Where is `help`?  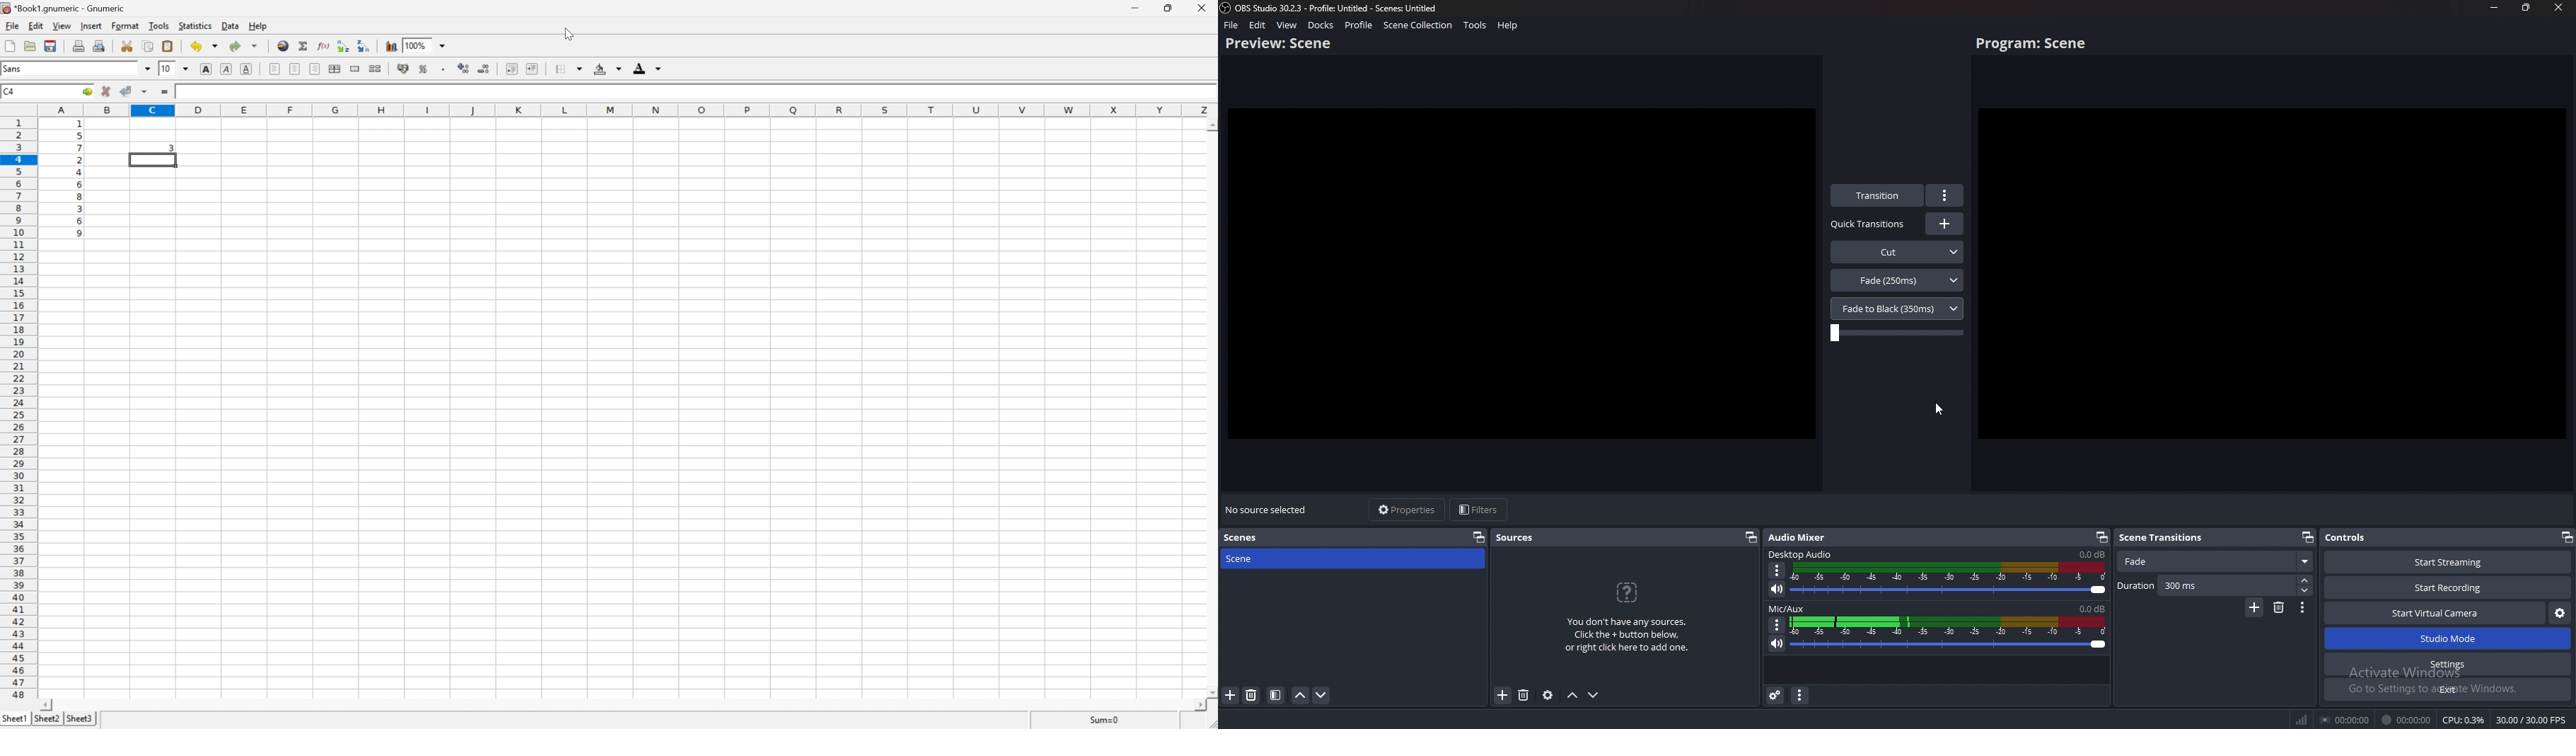 help is located at coordinates (258, 26).